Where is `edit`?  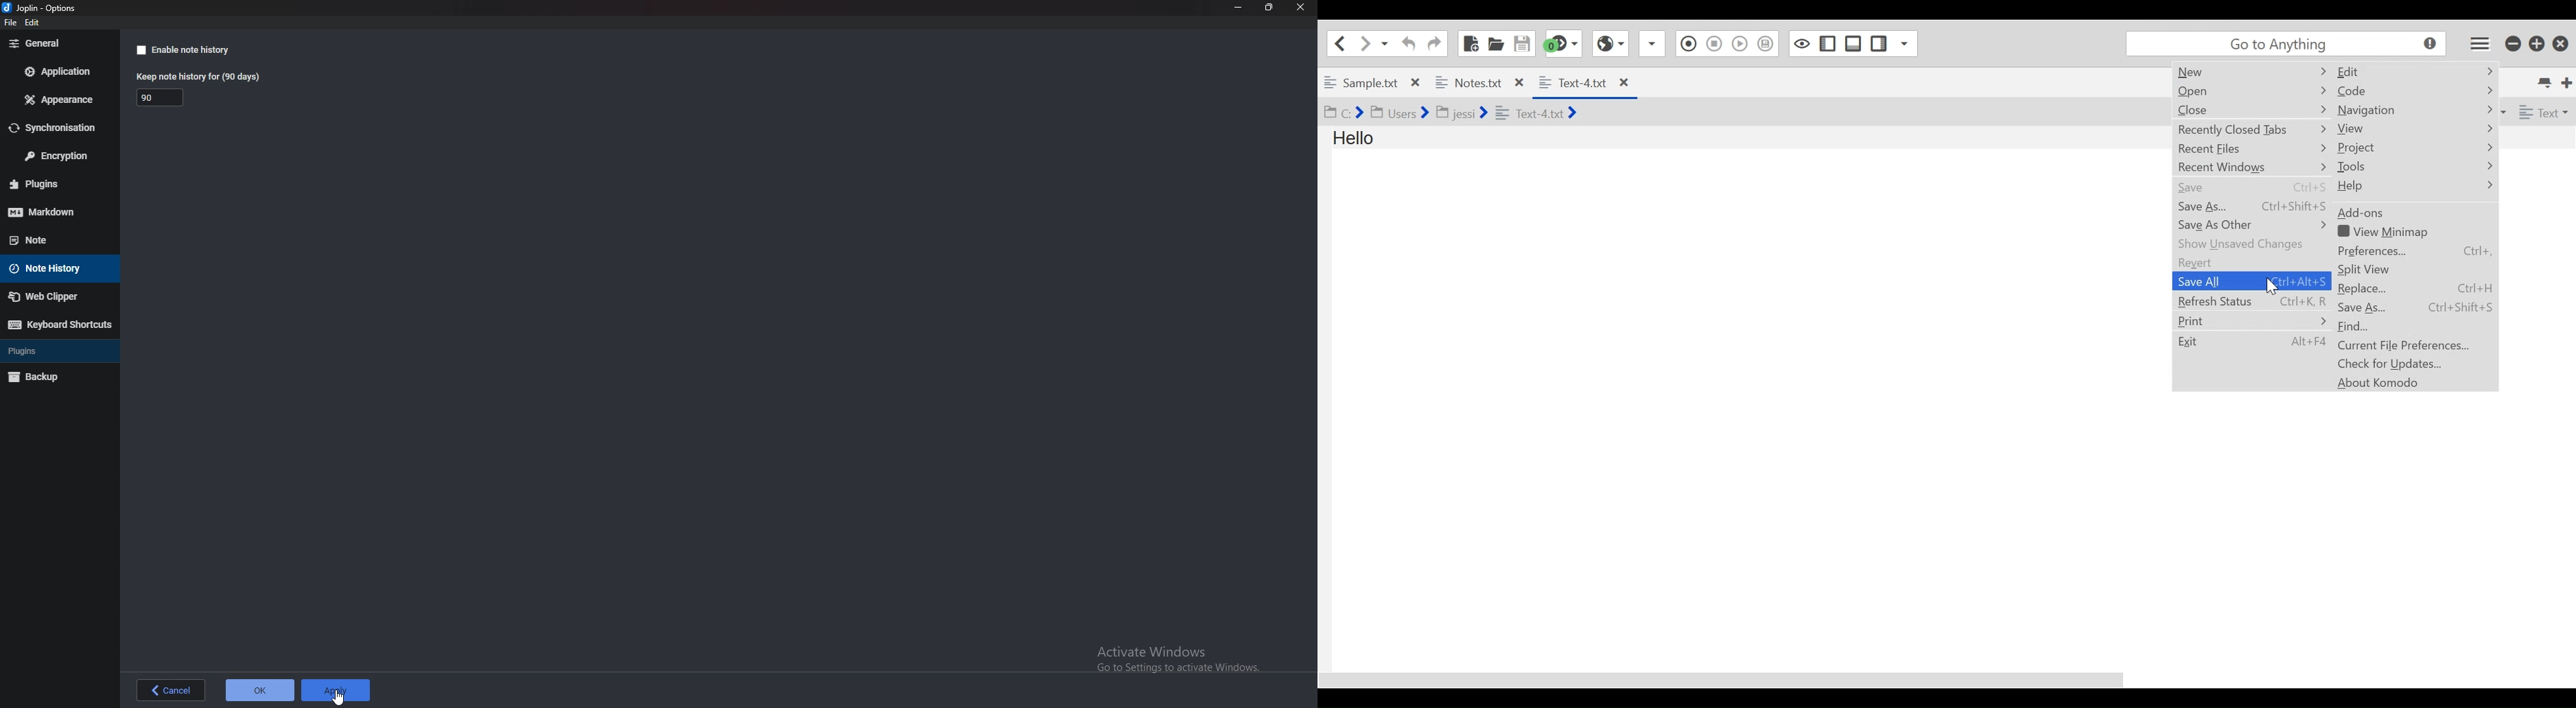 edit is located at coordinates (34, 23).